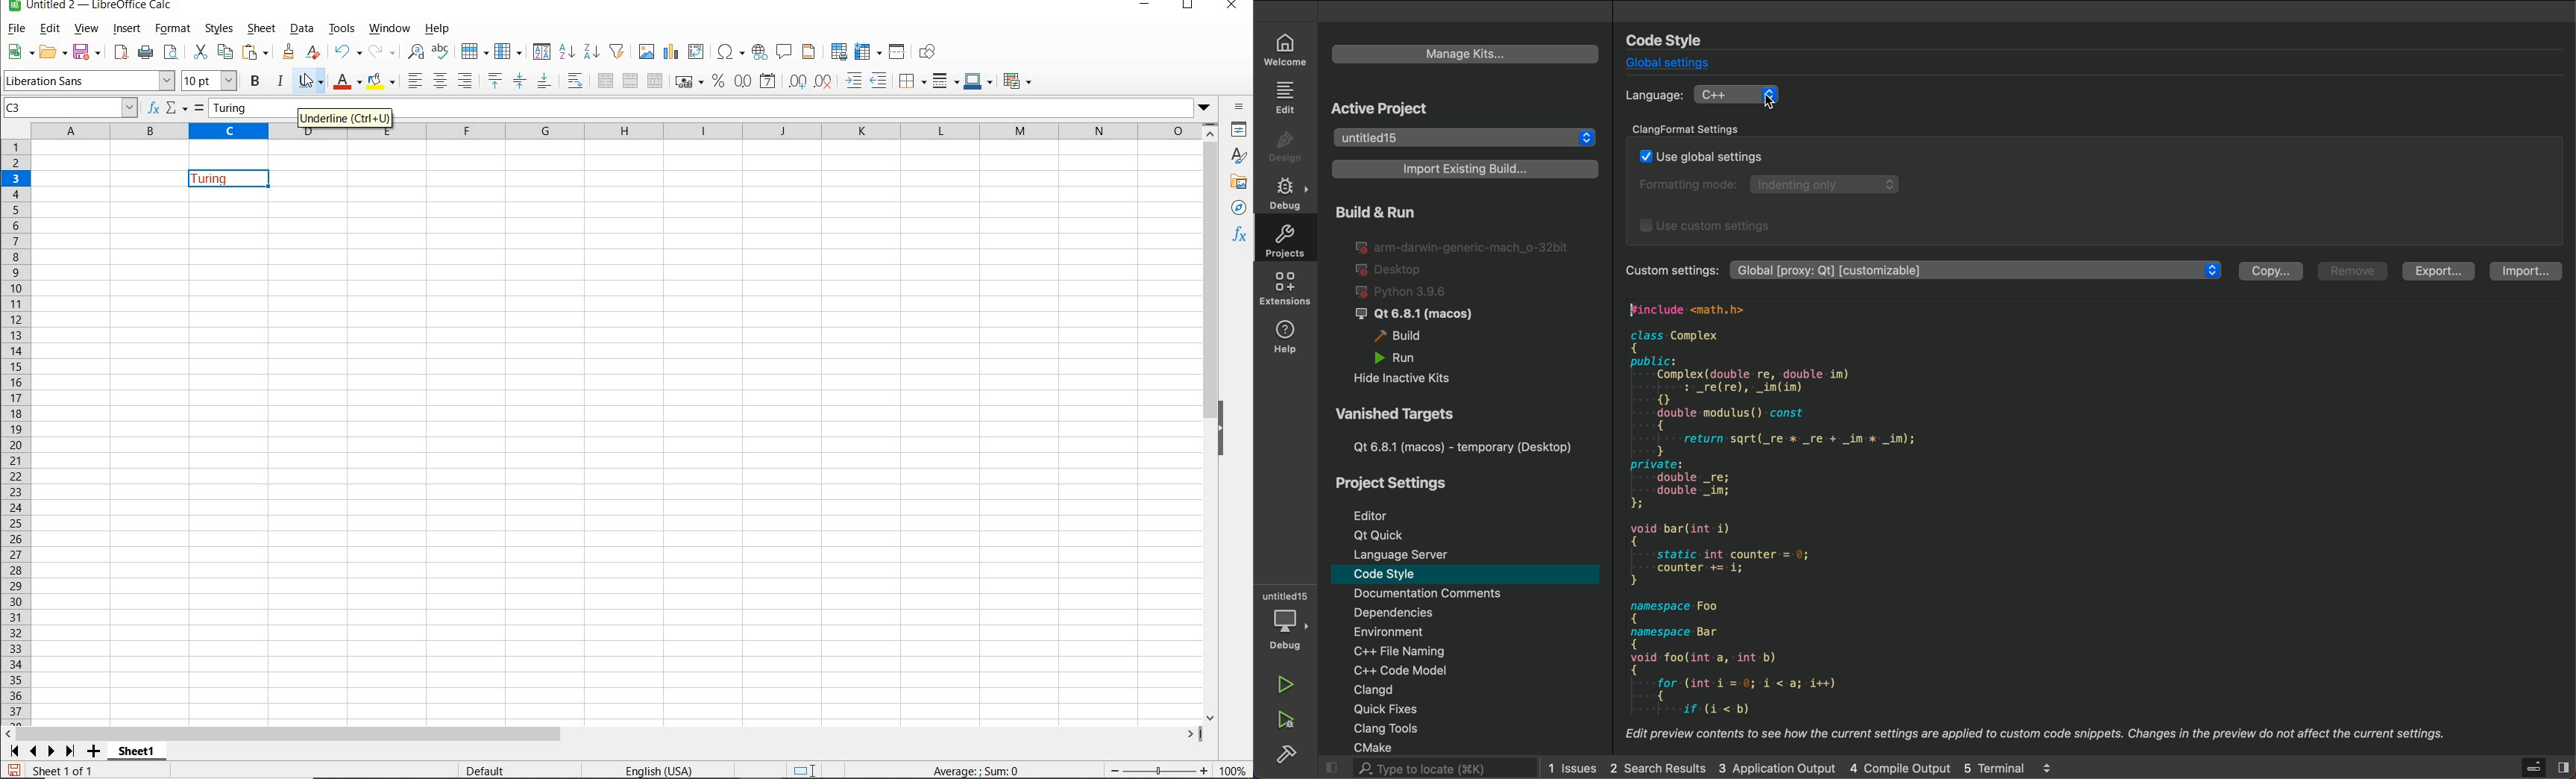  What do you see at coordinates (347, 82) in the screenshot?
I see `FONT COLOR` at bounding box center [347, 82].